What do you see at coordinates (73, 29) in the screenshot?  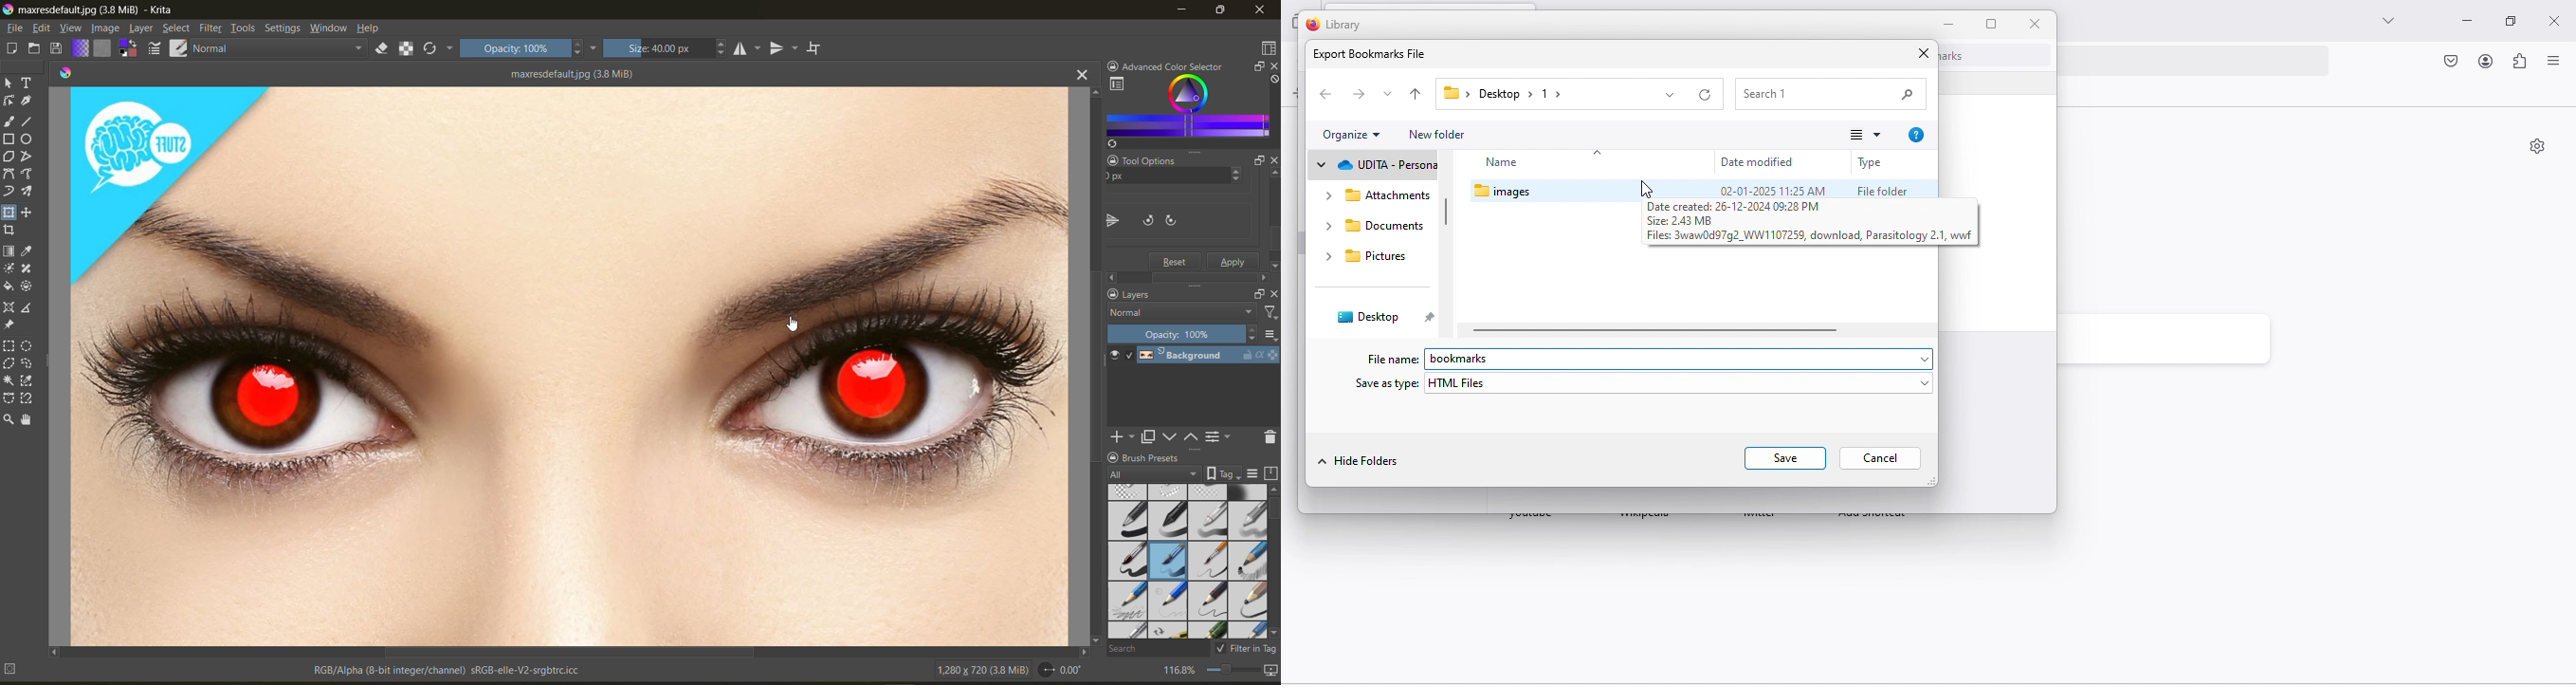 I see `view` at bounding box center [73, 29].